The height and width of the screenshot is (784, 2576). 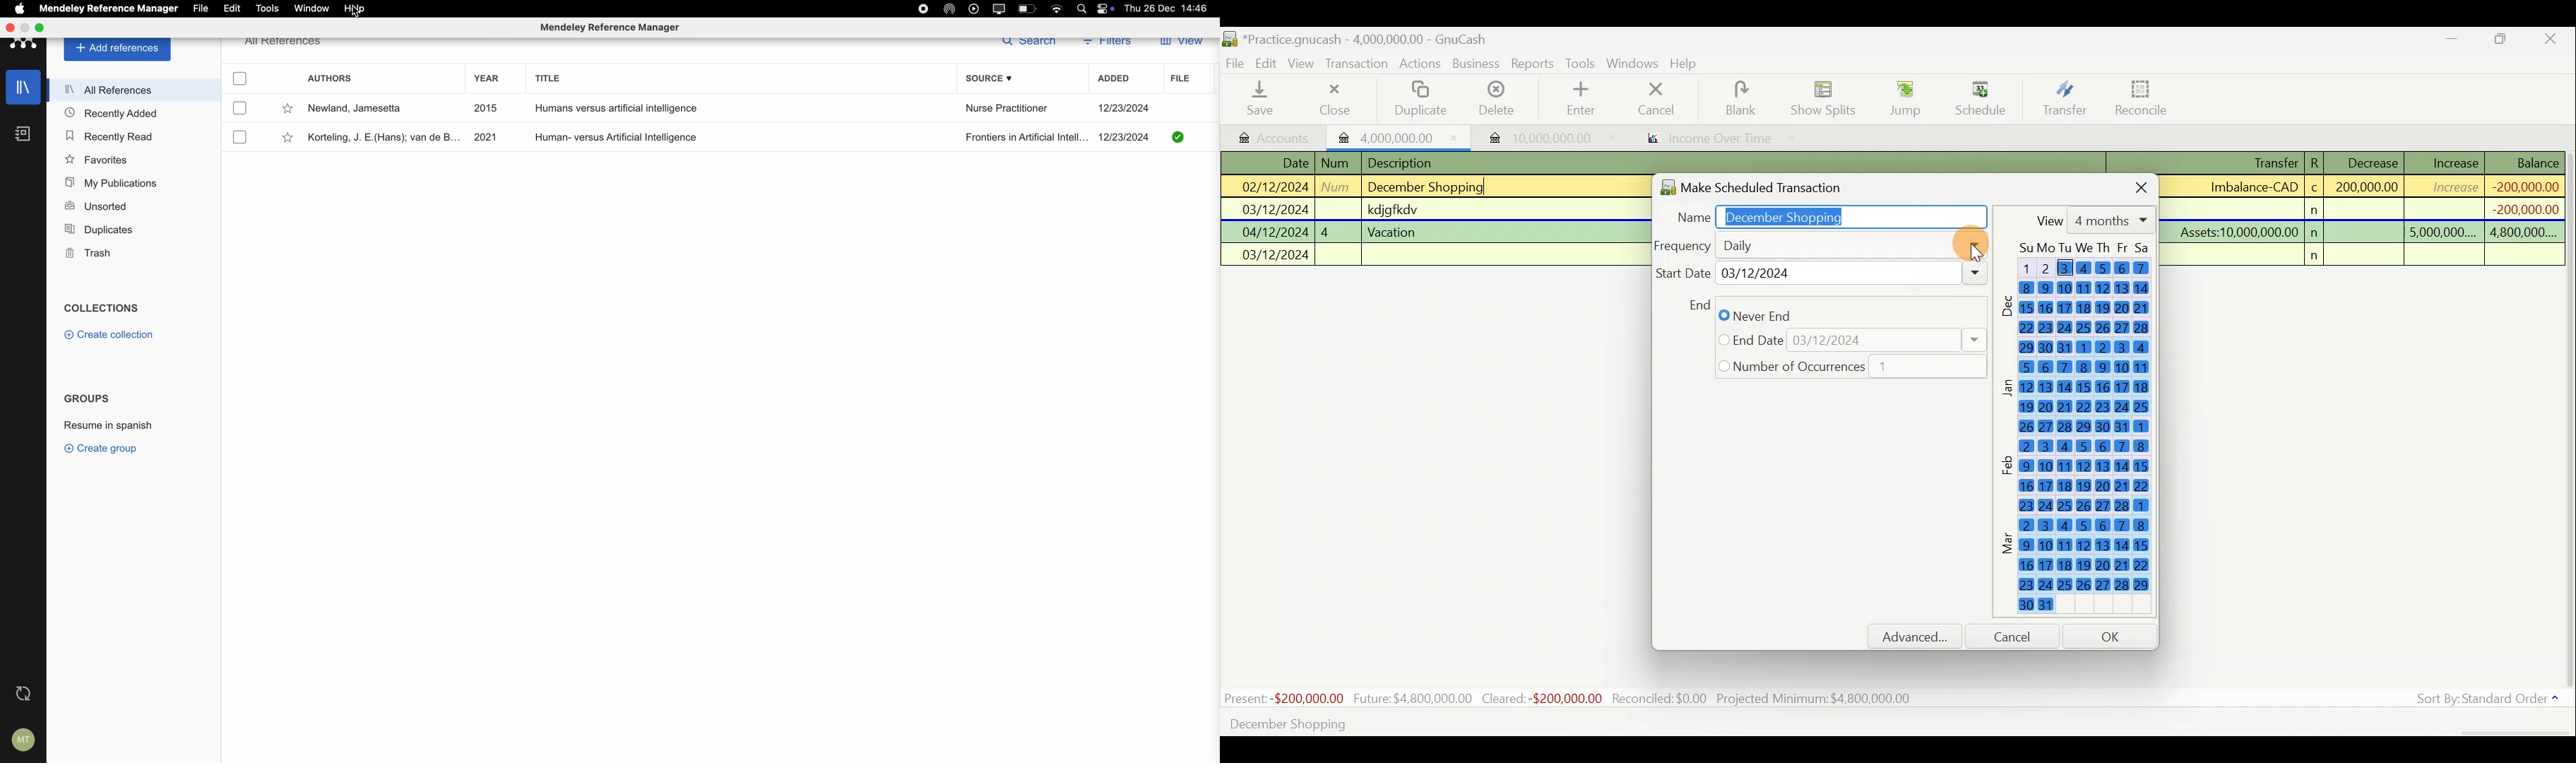 I want to click on Spotlight search, so click(x=1081, y=8).